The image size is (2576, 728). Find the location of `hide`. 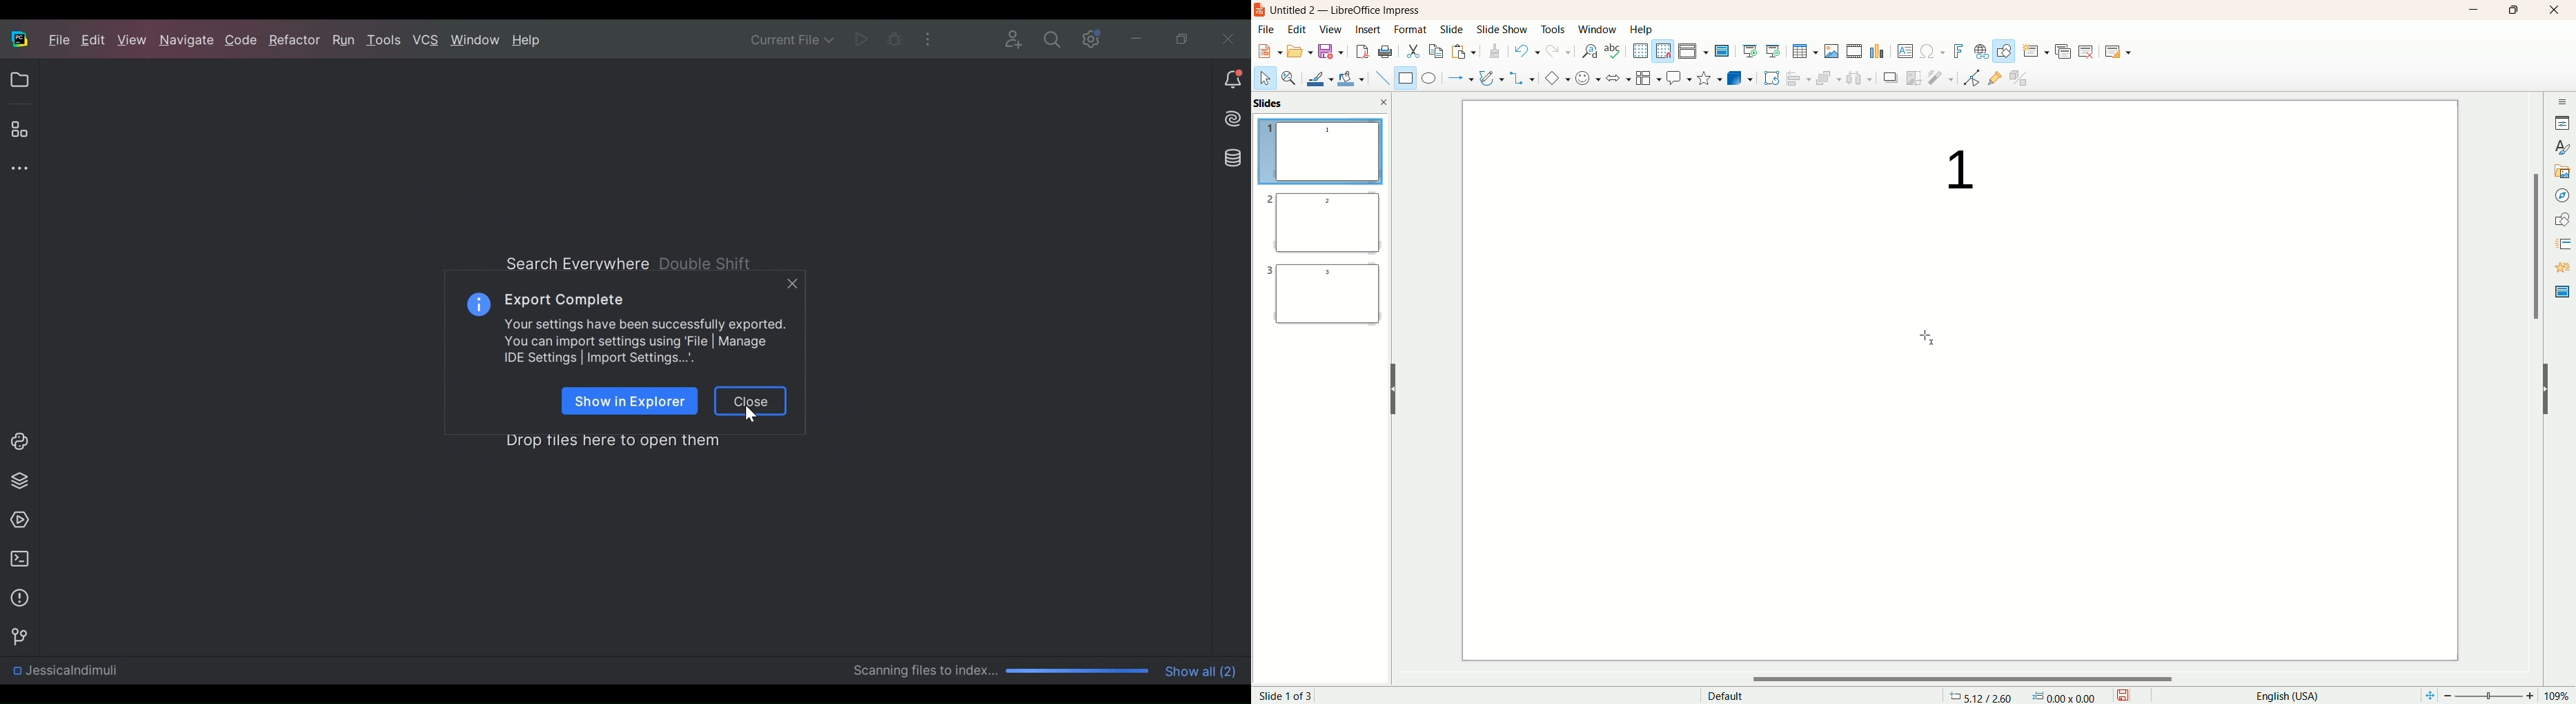

hide is located at coordinates (2553, 393).